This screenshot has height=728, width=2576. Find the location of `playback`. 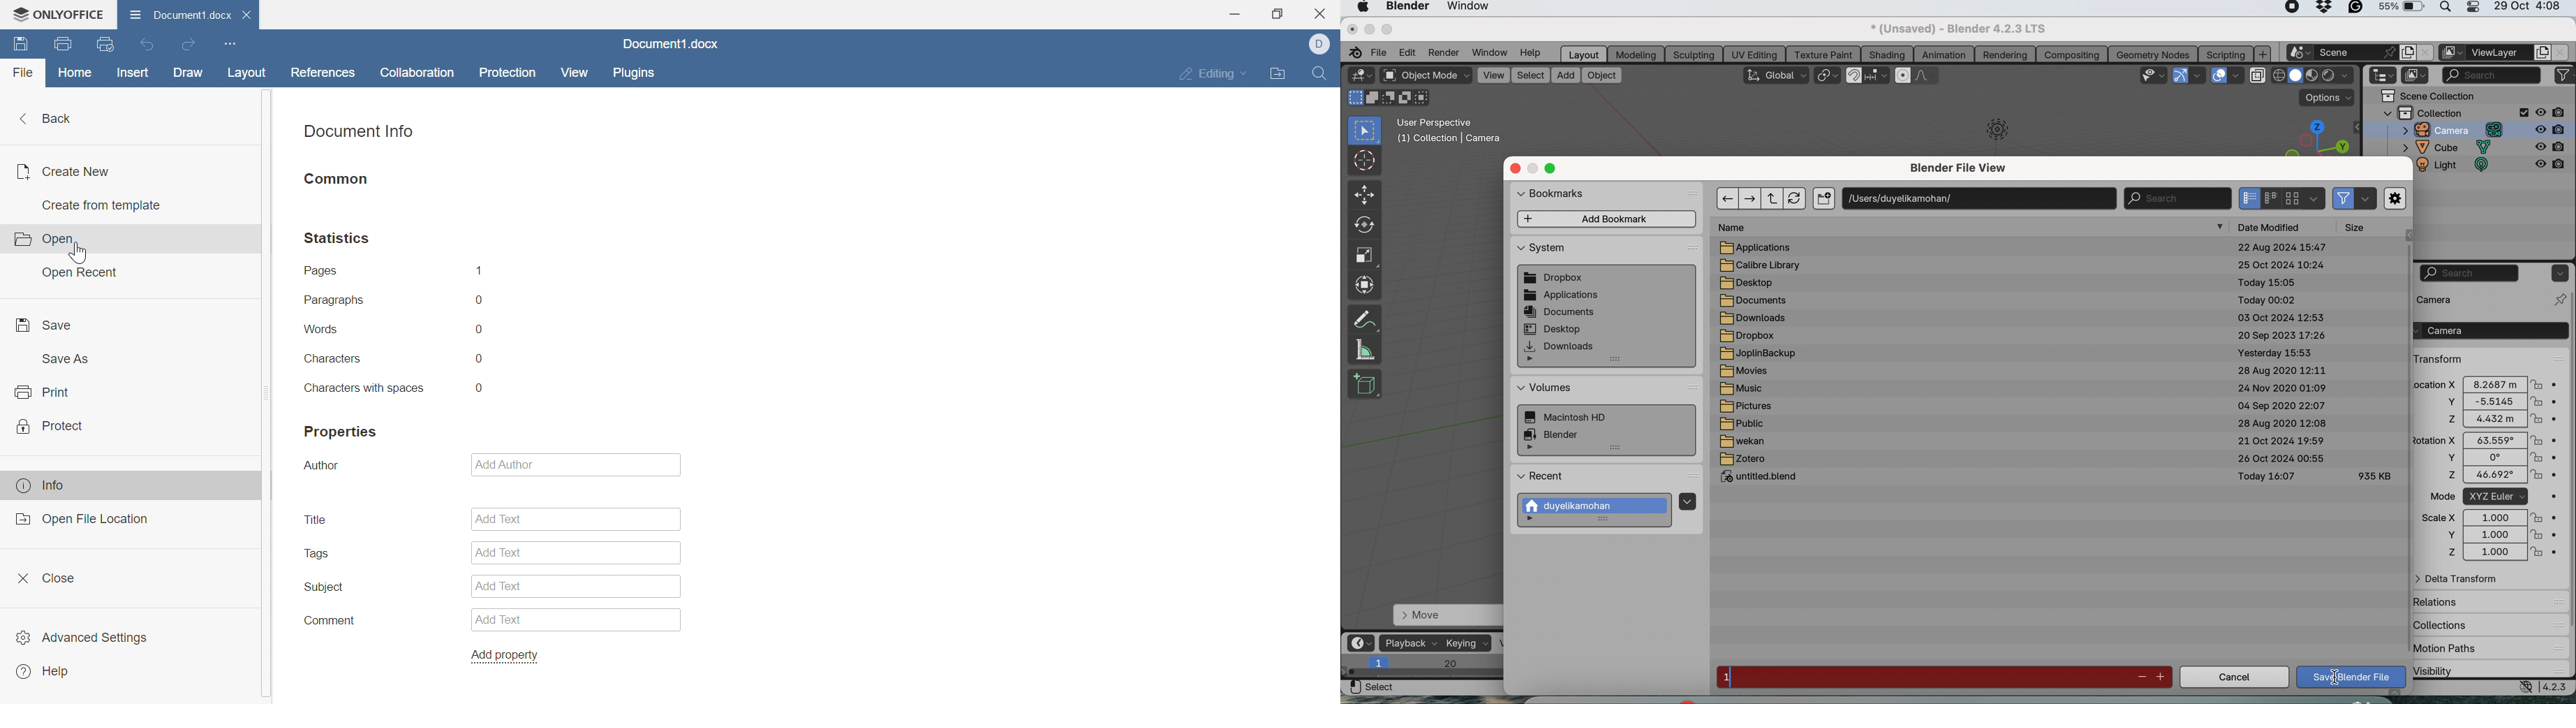

playback is located at coordinates (1410, 643).